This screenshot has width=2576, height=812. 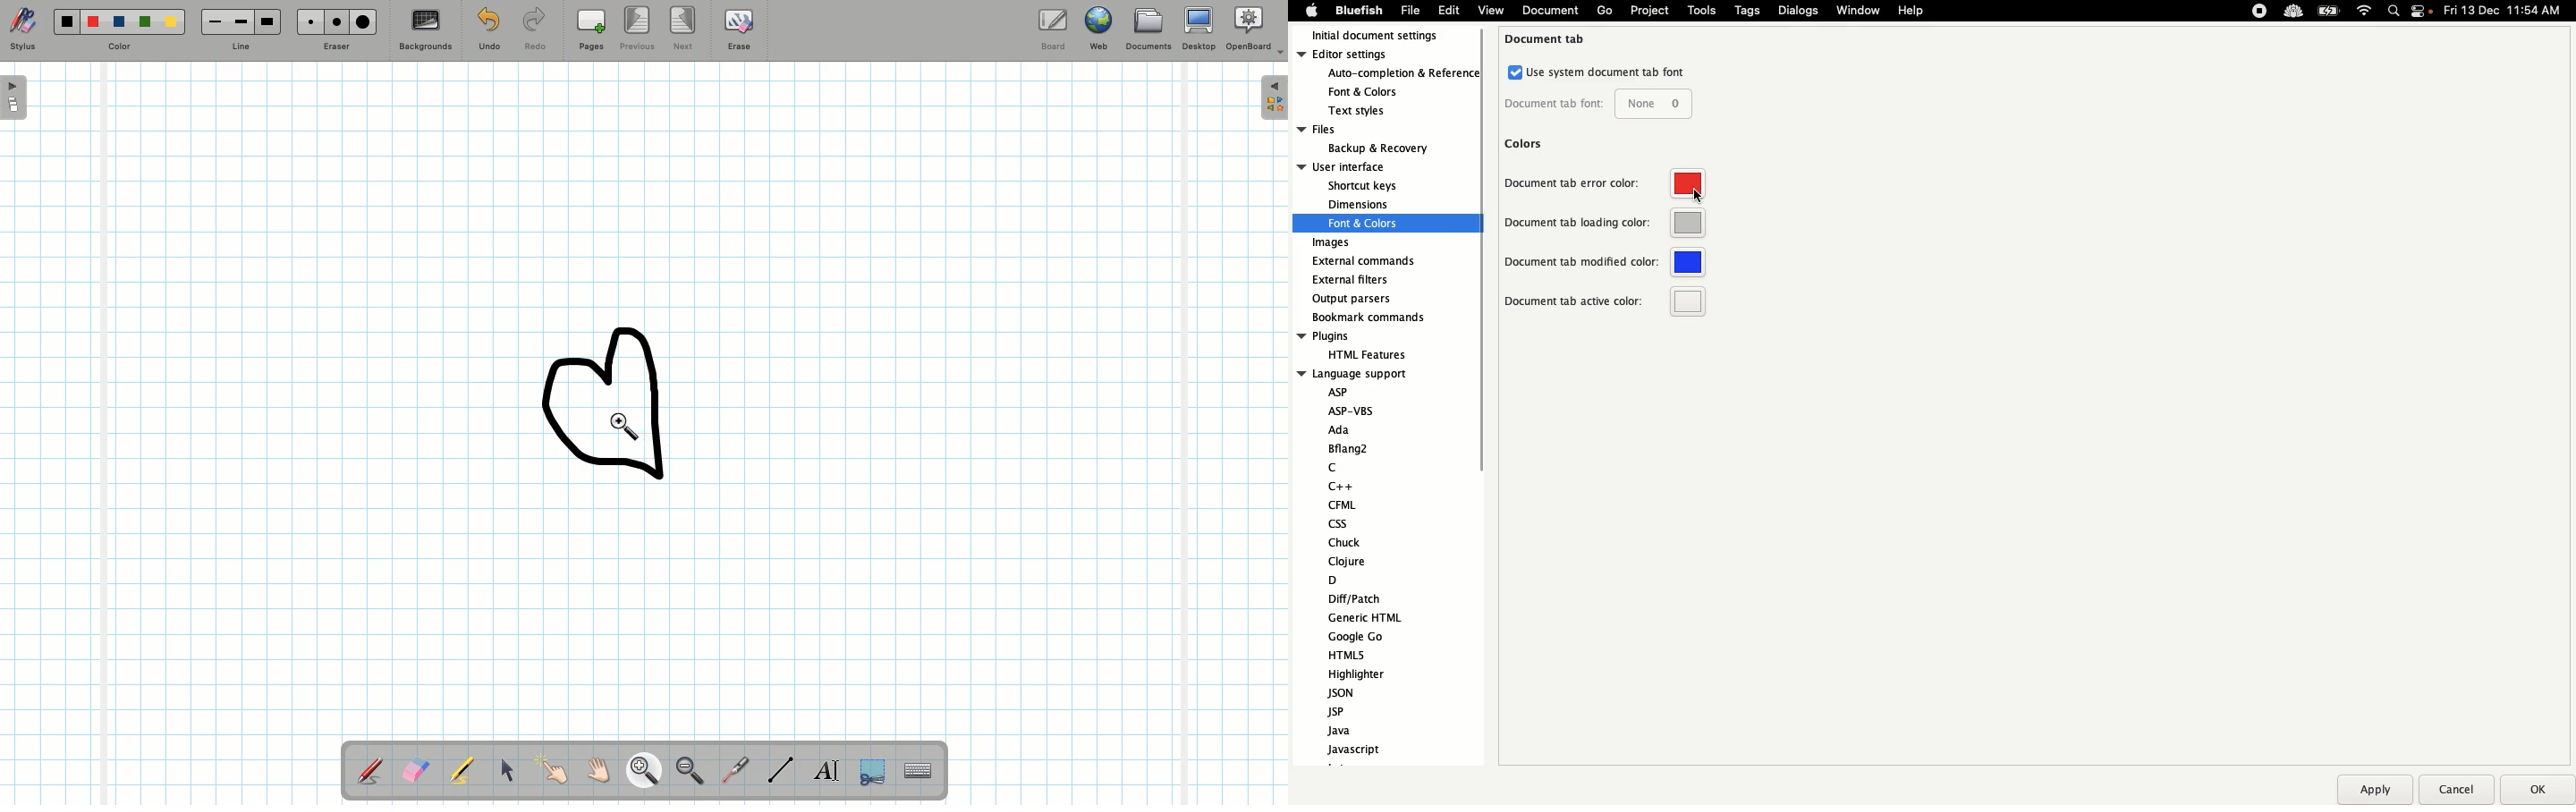 I want to click on Previous, so click(x=635, y=29).